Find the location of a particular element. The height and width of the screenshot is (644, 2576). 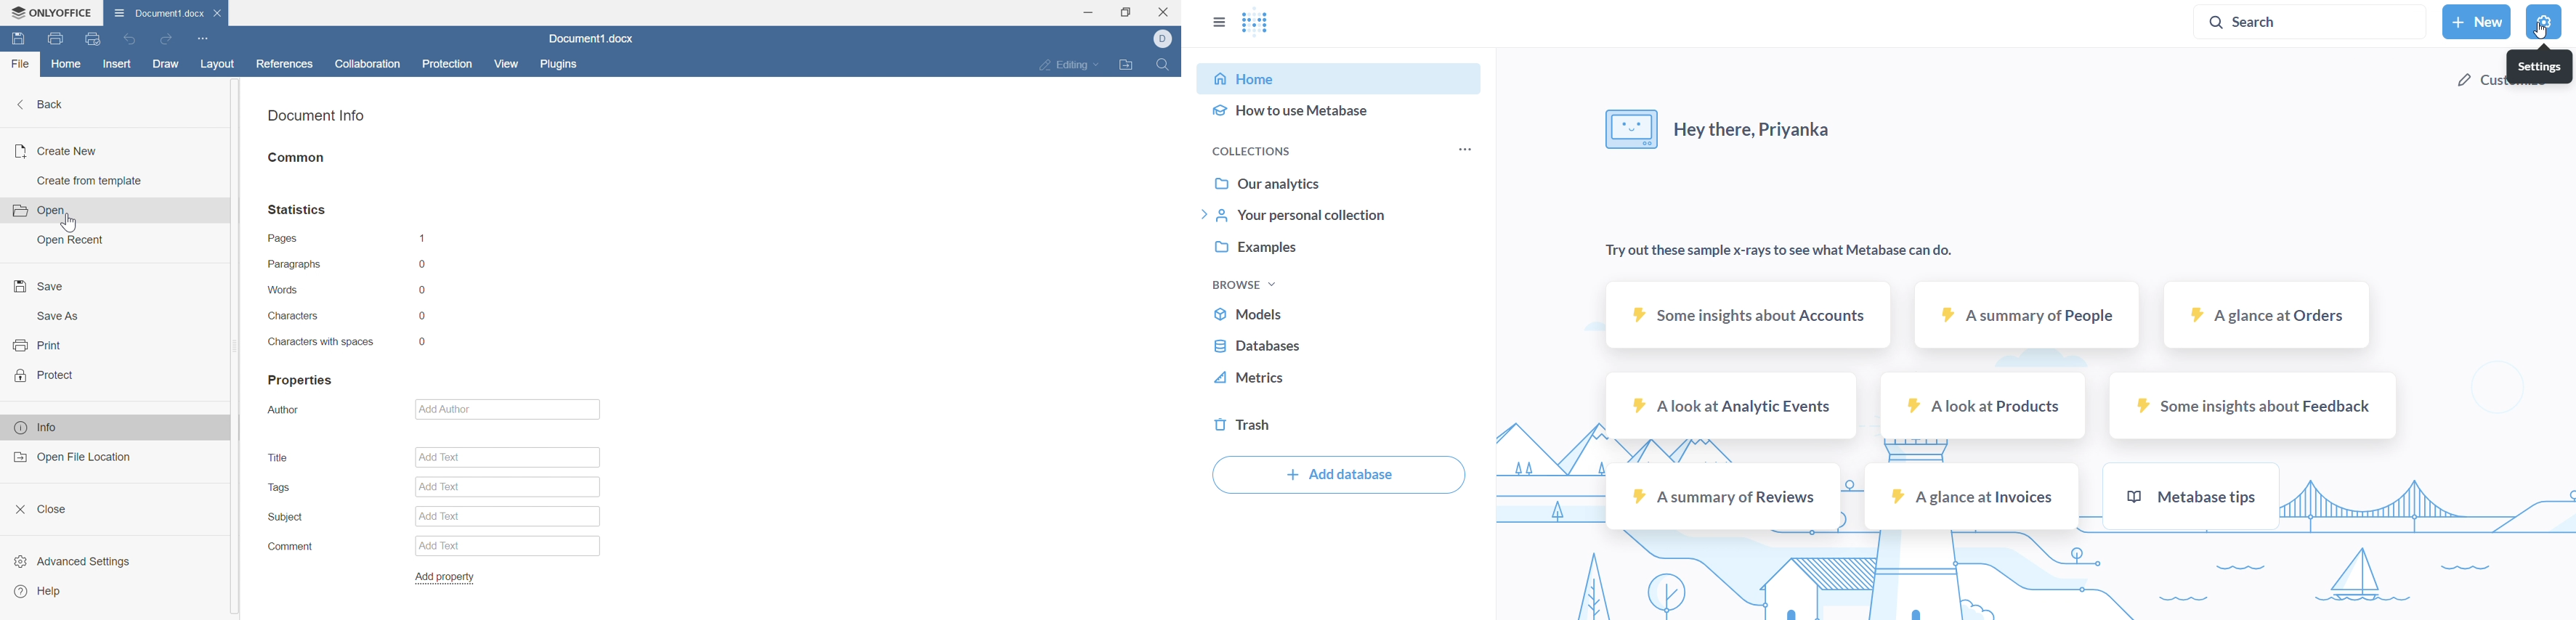

references is located at coordinates (283, 63).